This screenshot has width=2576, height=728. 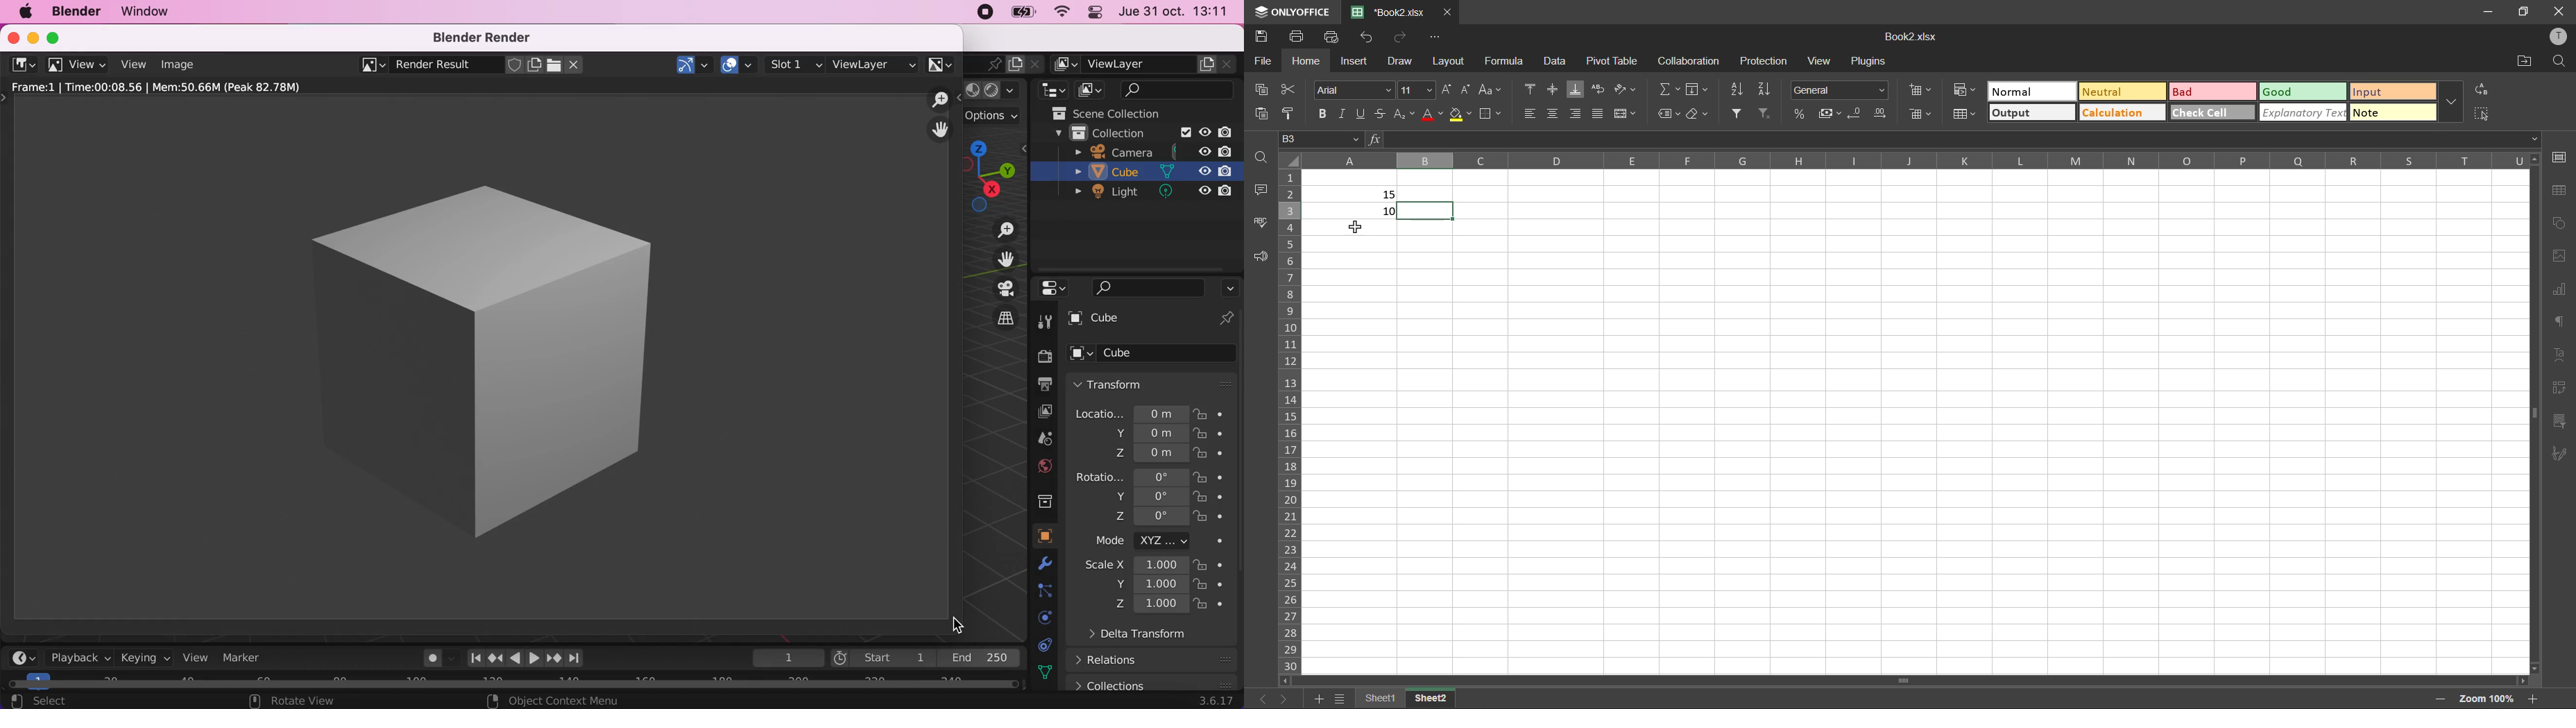 What do you see at coordinates (2486, 697) in the screenshot?
I see `Zoom factor` at bounding box center [2486, 697].